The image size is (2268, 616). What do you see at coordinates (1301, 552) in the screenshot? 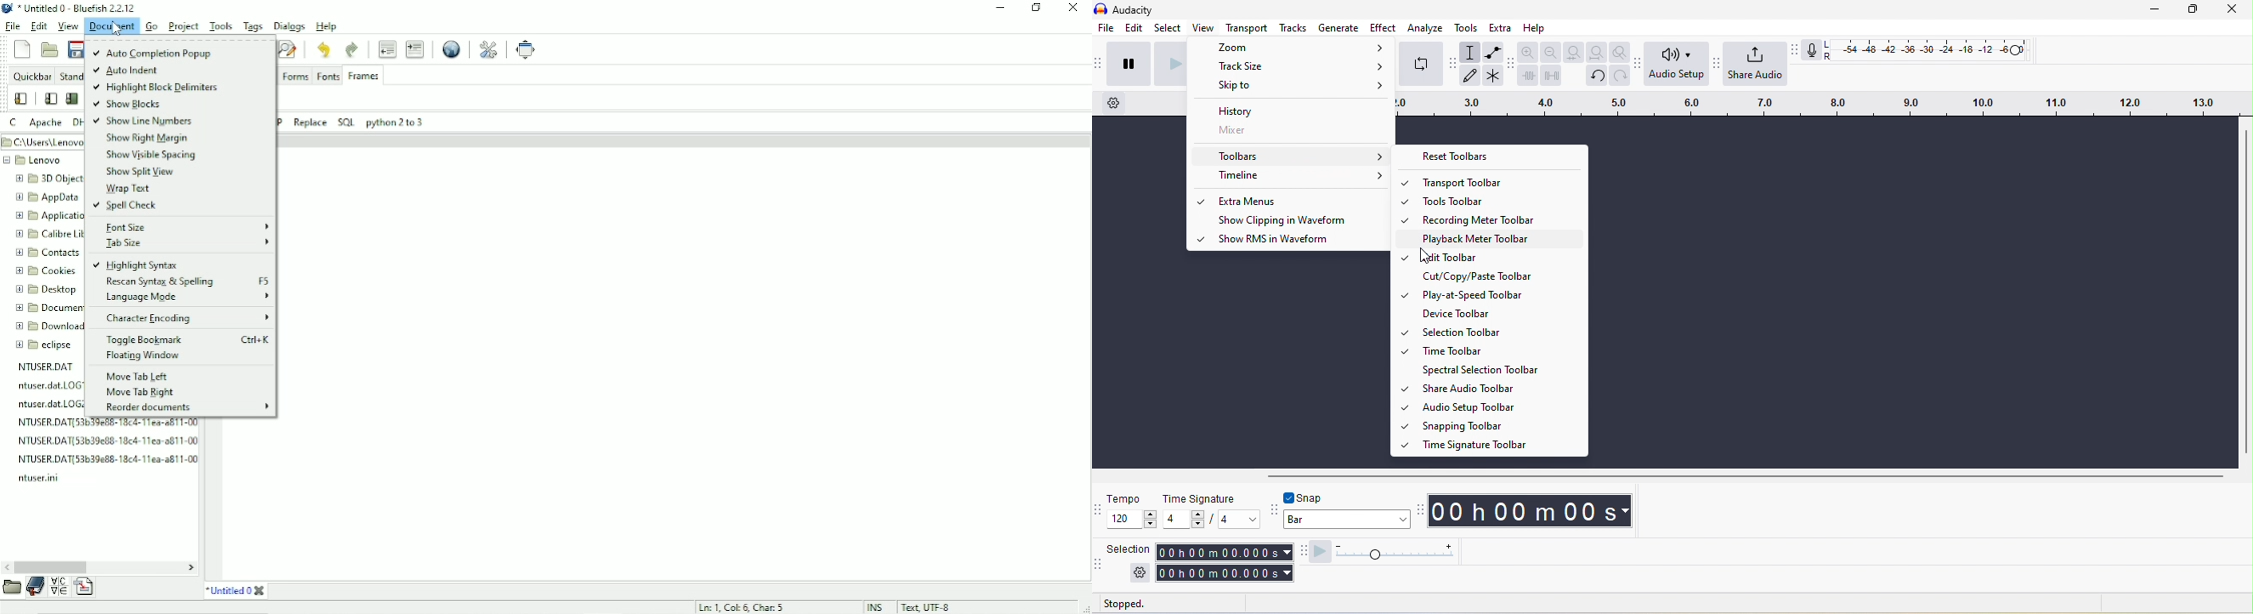
I see `play at speed toolbar` at bounding box center [1301, 552].